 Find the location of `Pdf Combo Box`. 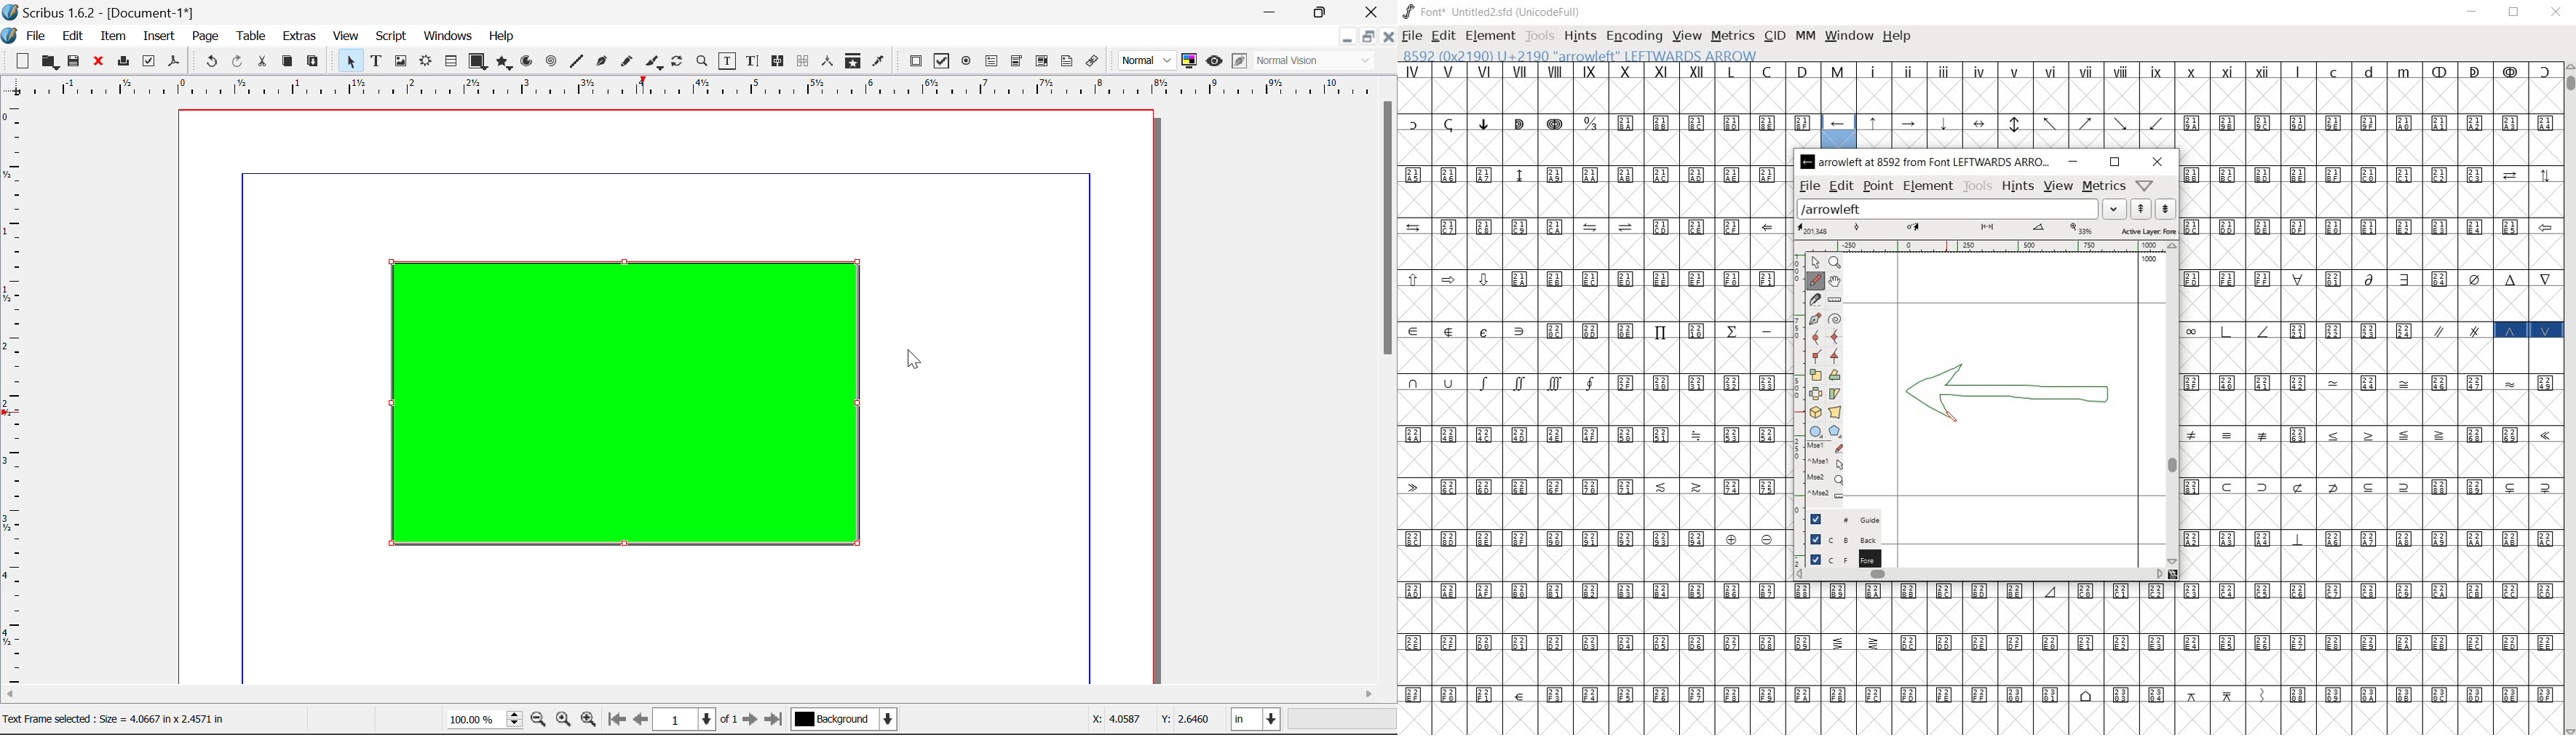

Pdf Combo Box is located at coordinates (1017, 60).